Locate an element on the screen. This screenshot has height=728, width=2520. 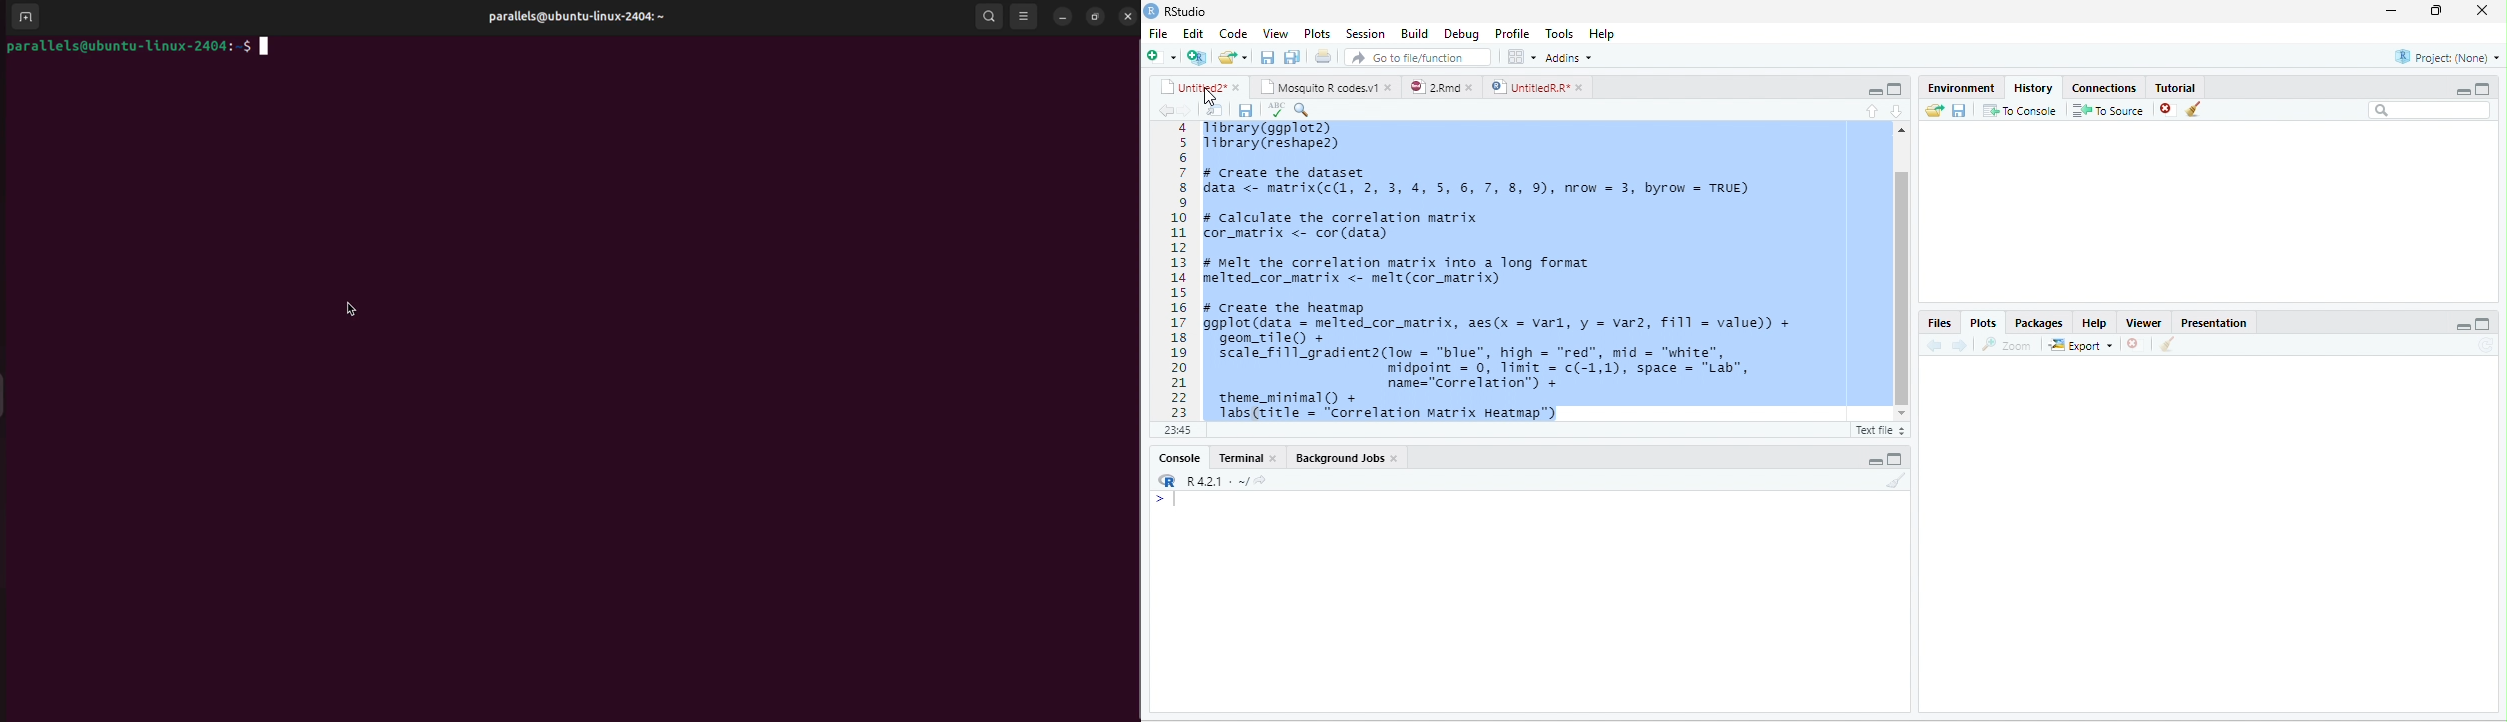
save is located at coordinates (1958, 110).